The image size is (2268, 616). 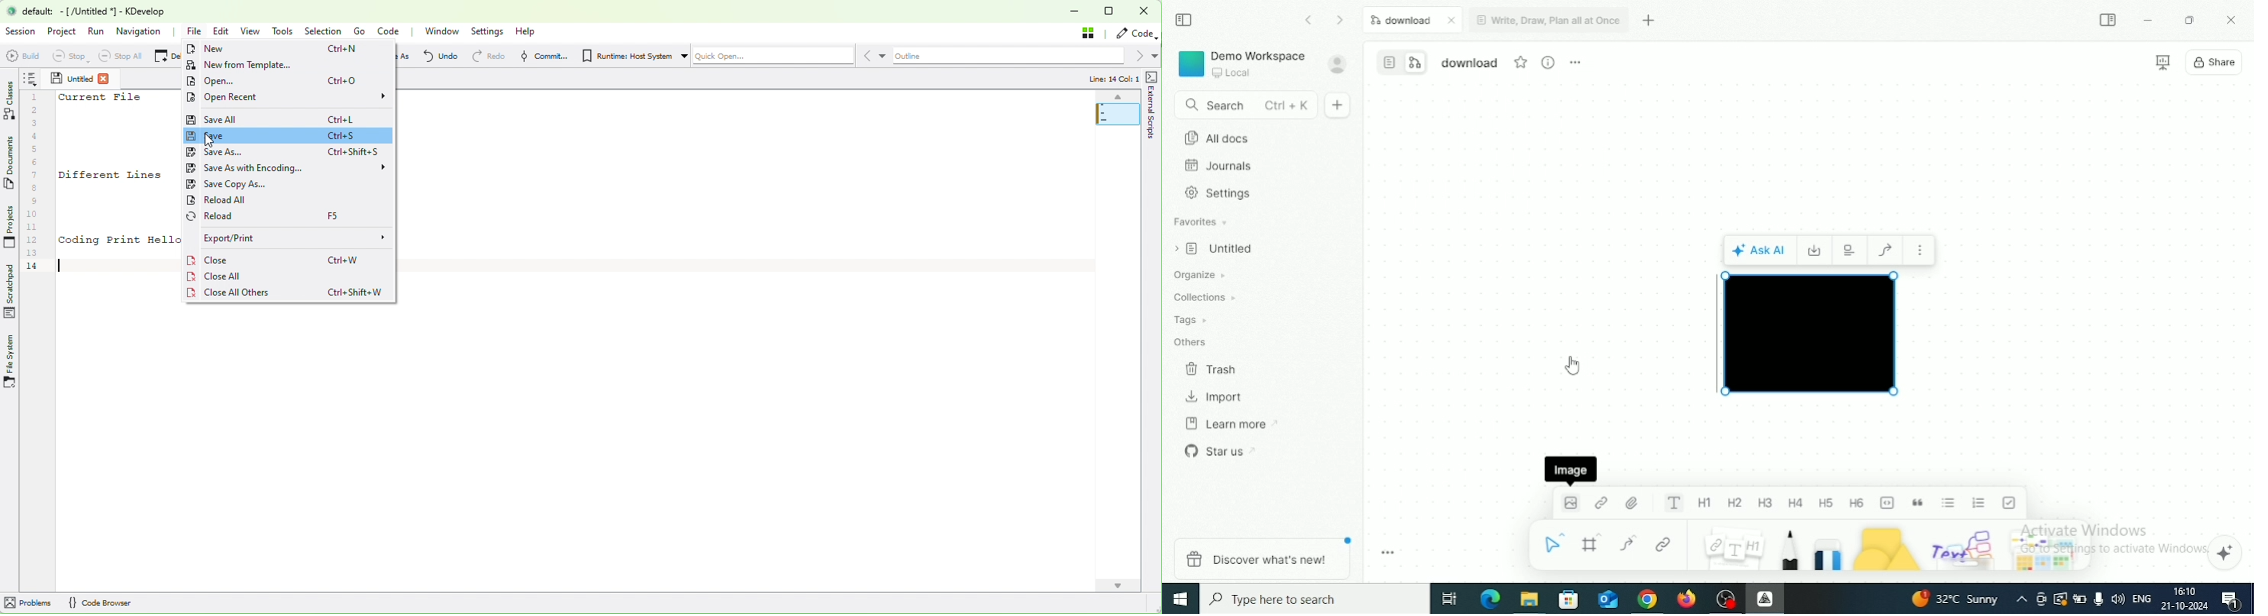 What do you see at coordinates (486, 57) in the screenshot?
I see `redo` at bounding box center [486, 57].